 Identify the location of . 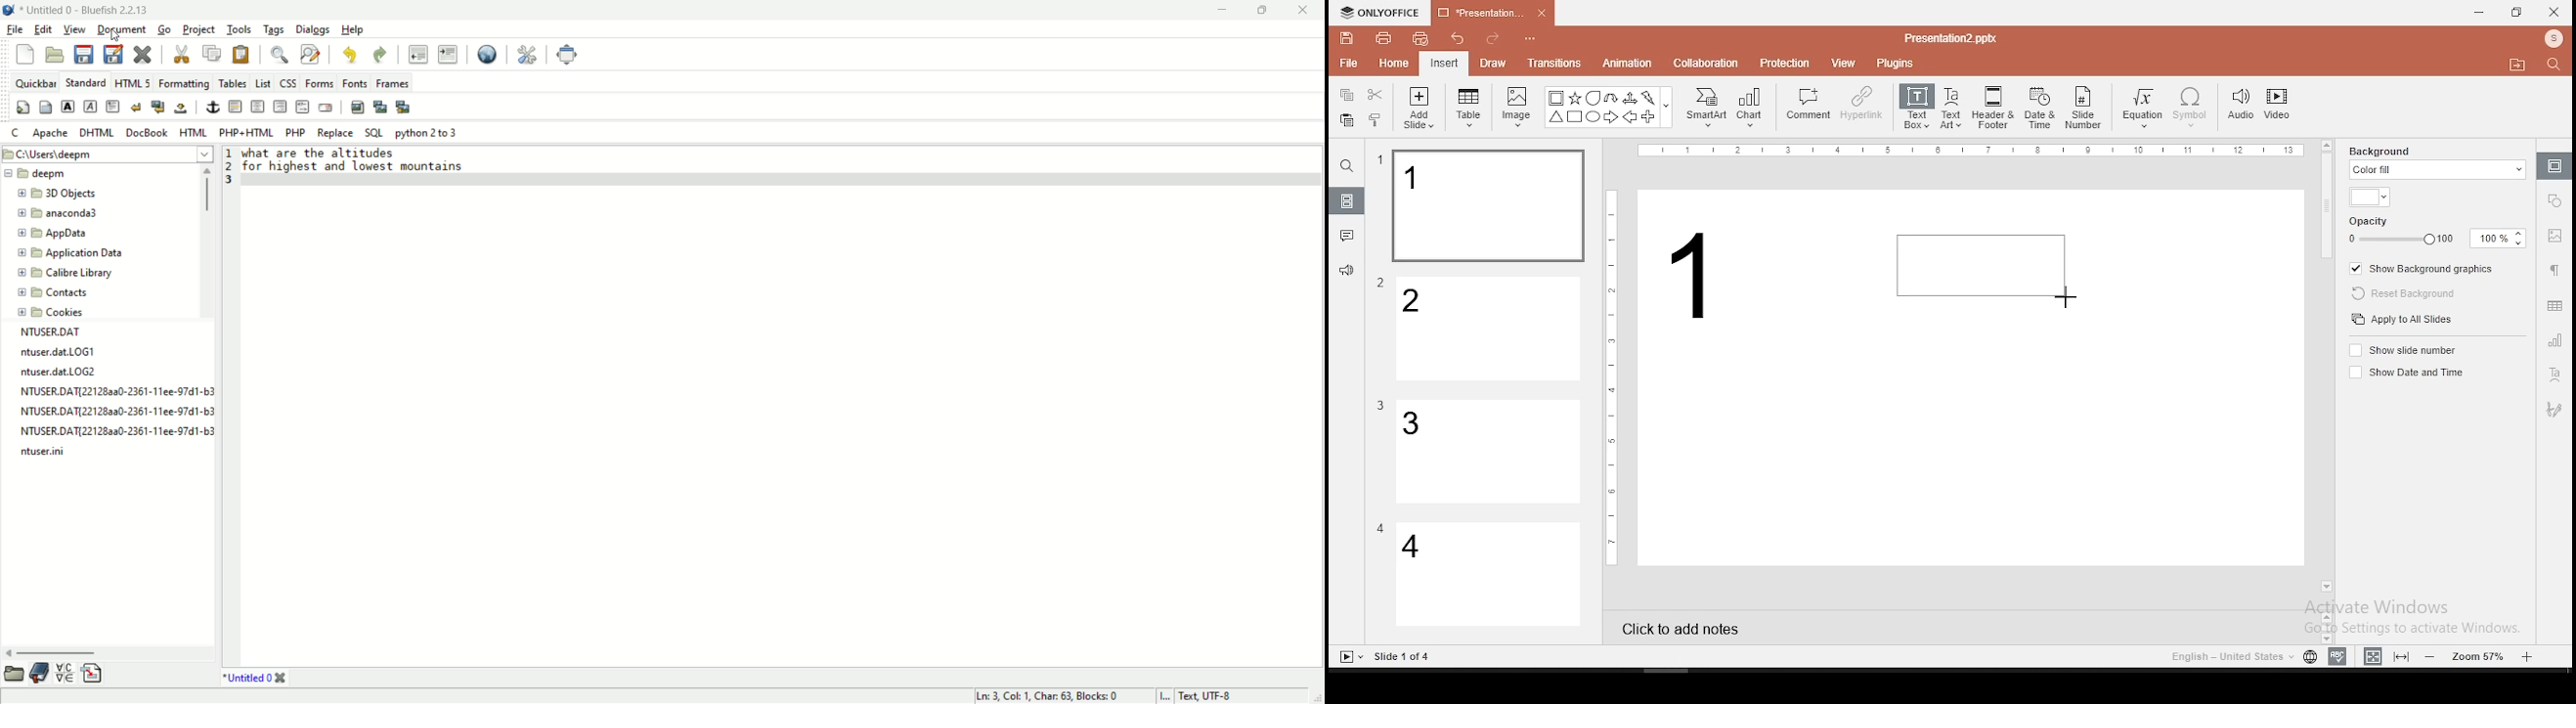
(1534, 40).